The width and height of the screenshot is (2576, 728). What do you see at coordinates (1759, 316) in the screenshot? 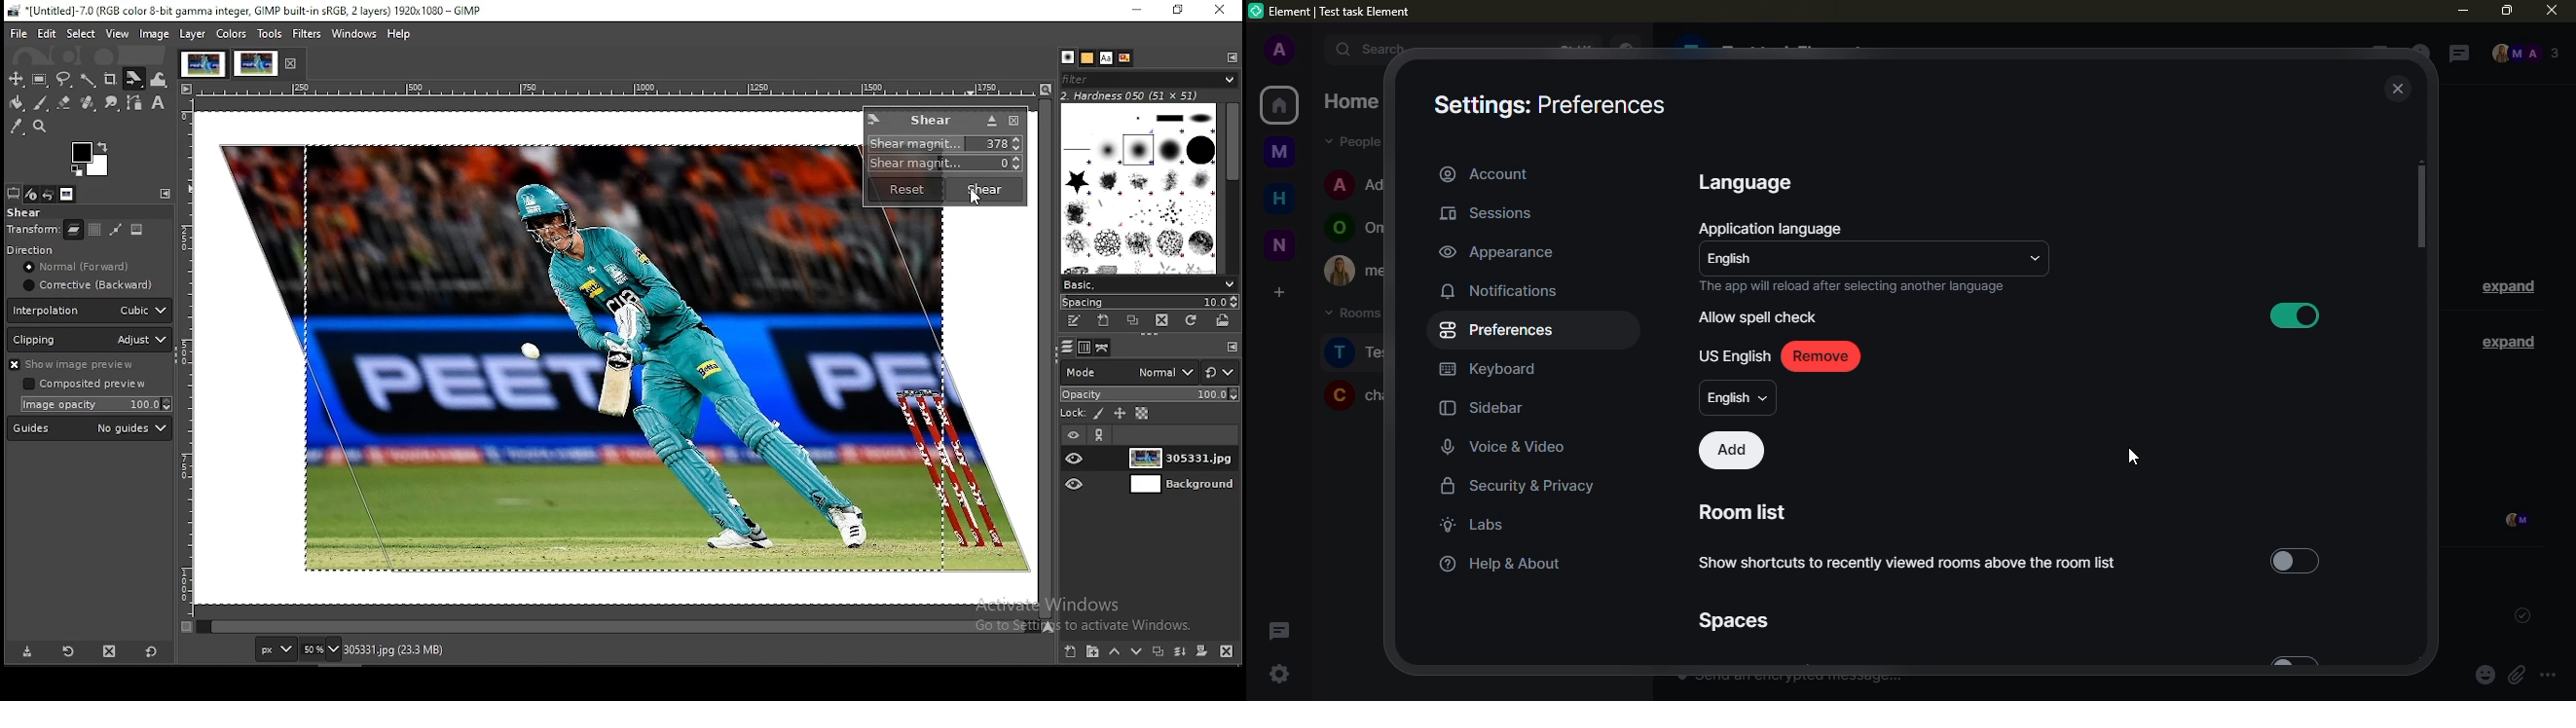
I see `allow spell check` at bounding box center [1759, 316].